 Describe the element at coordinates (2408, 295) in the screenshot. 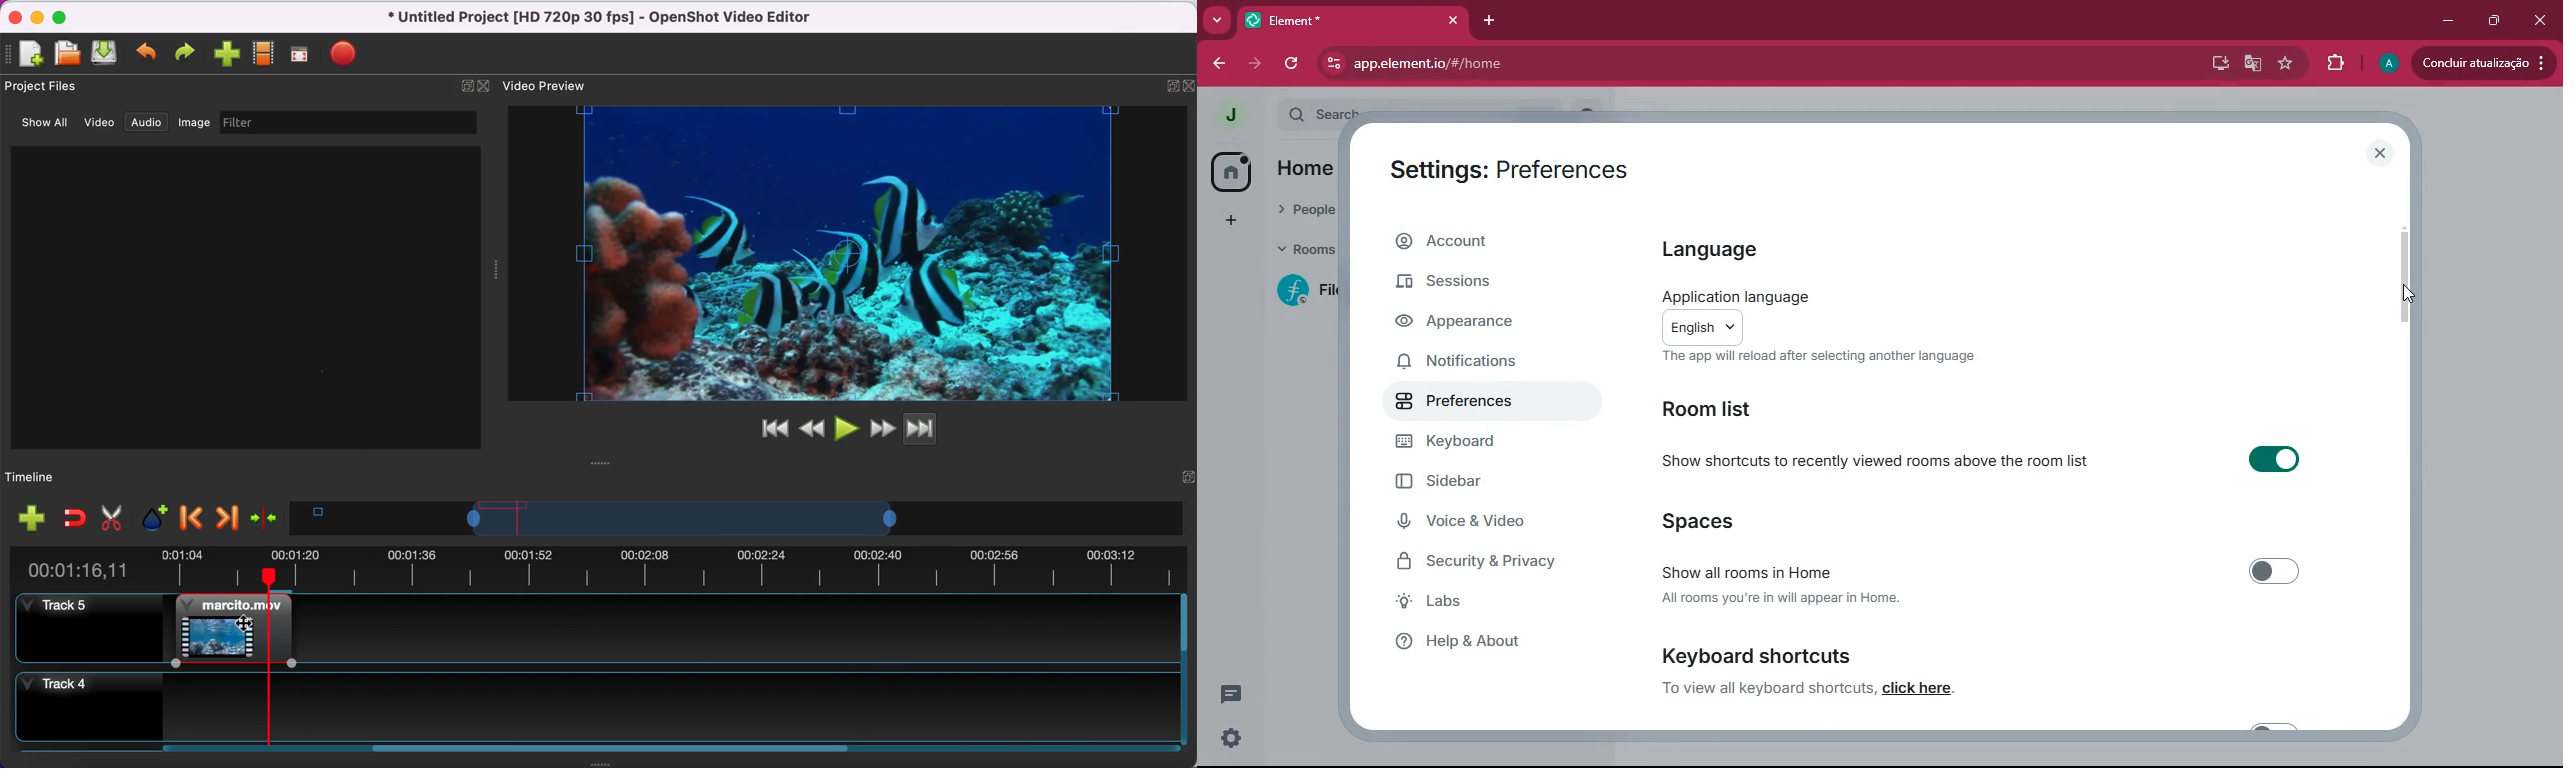

I see `cursor` at that location.